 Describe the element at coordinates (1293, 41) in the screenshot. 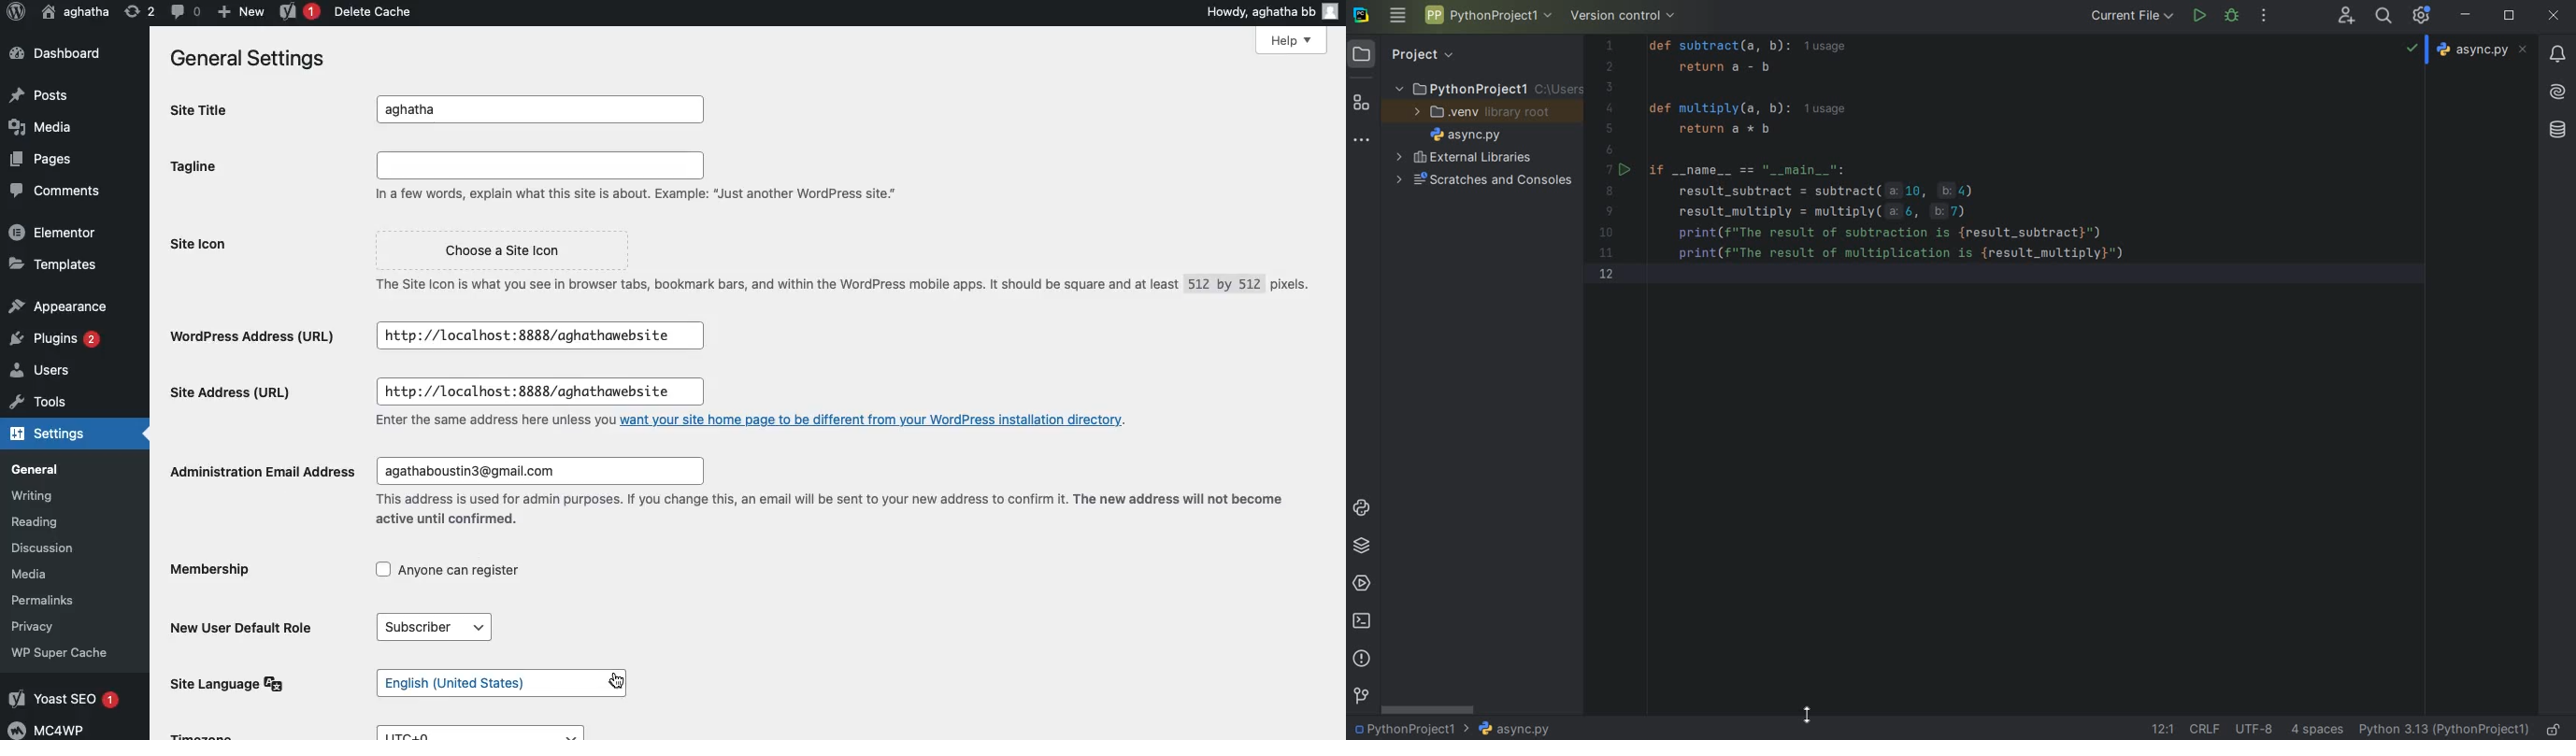

I see `Help` at that location.